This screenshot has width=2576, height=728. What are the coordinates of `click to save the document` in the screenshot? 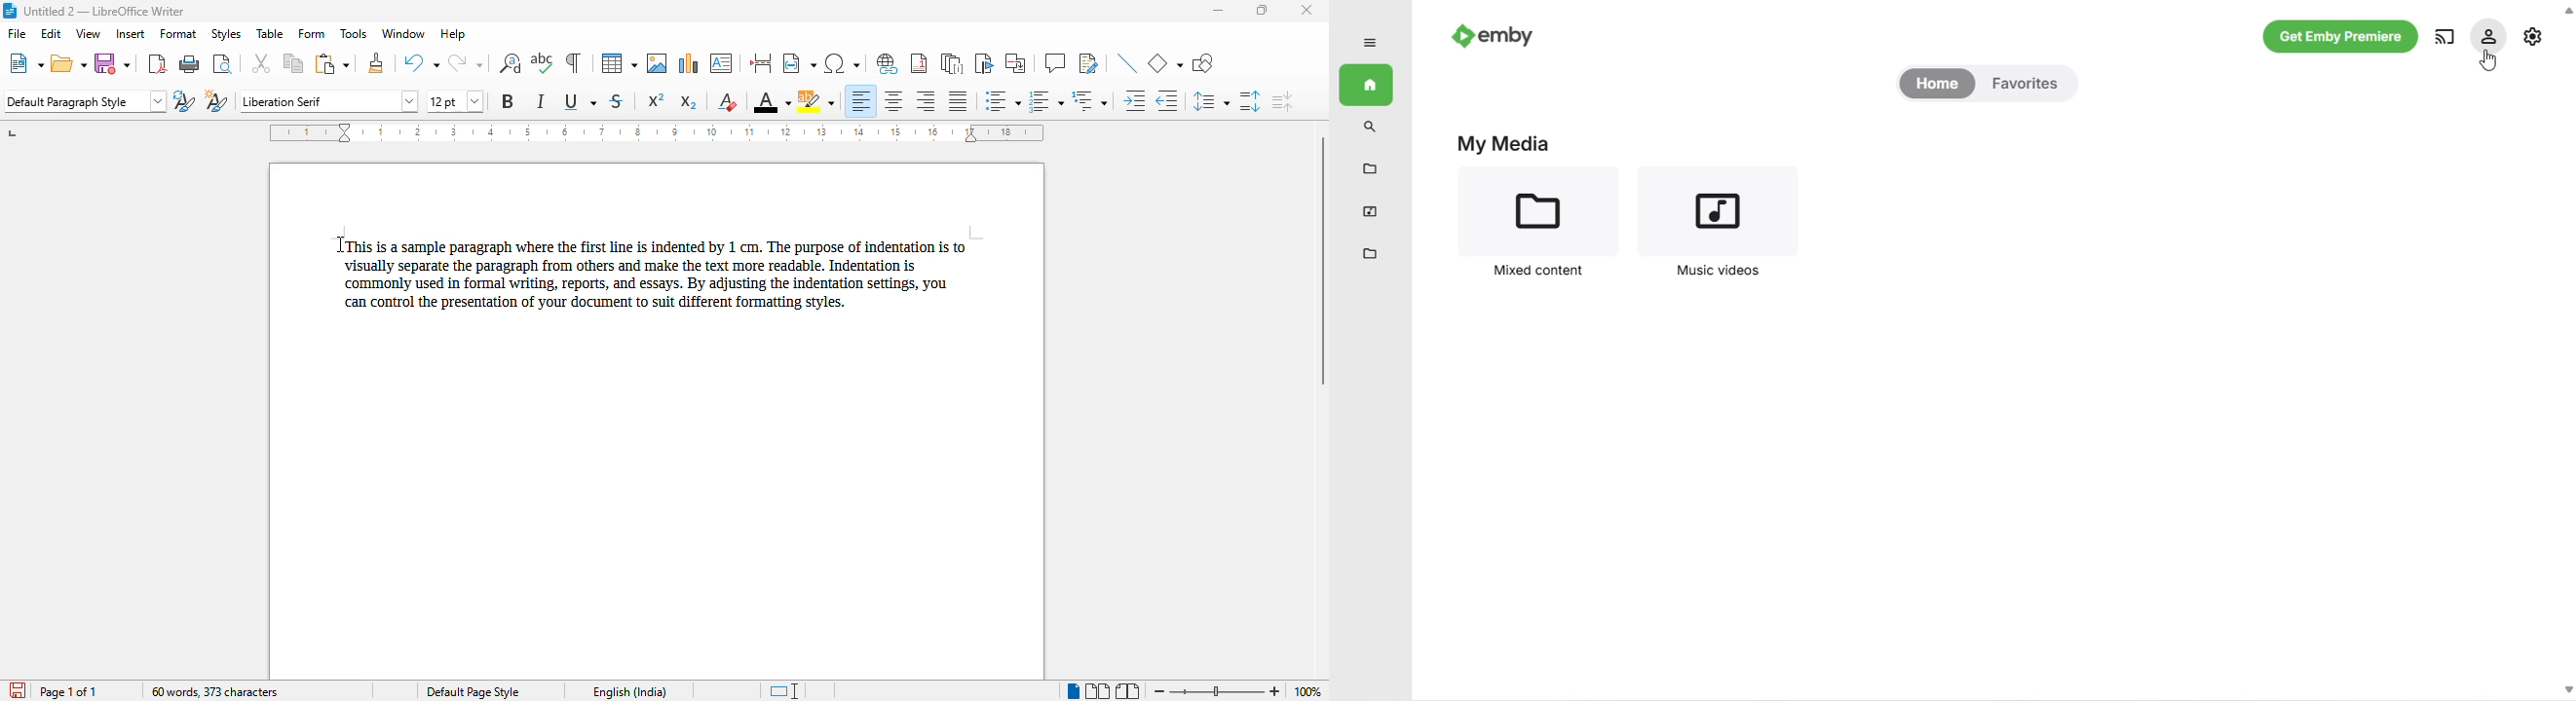 It's located at (17, 689).